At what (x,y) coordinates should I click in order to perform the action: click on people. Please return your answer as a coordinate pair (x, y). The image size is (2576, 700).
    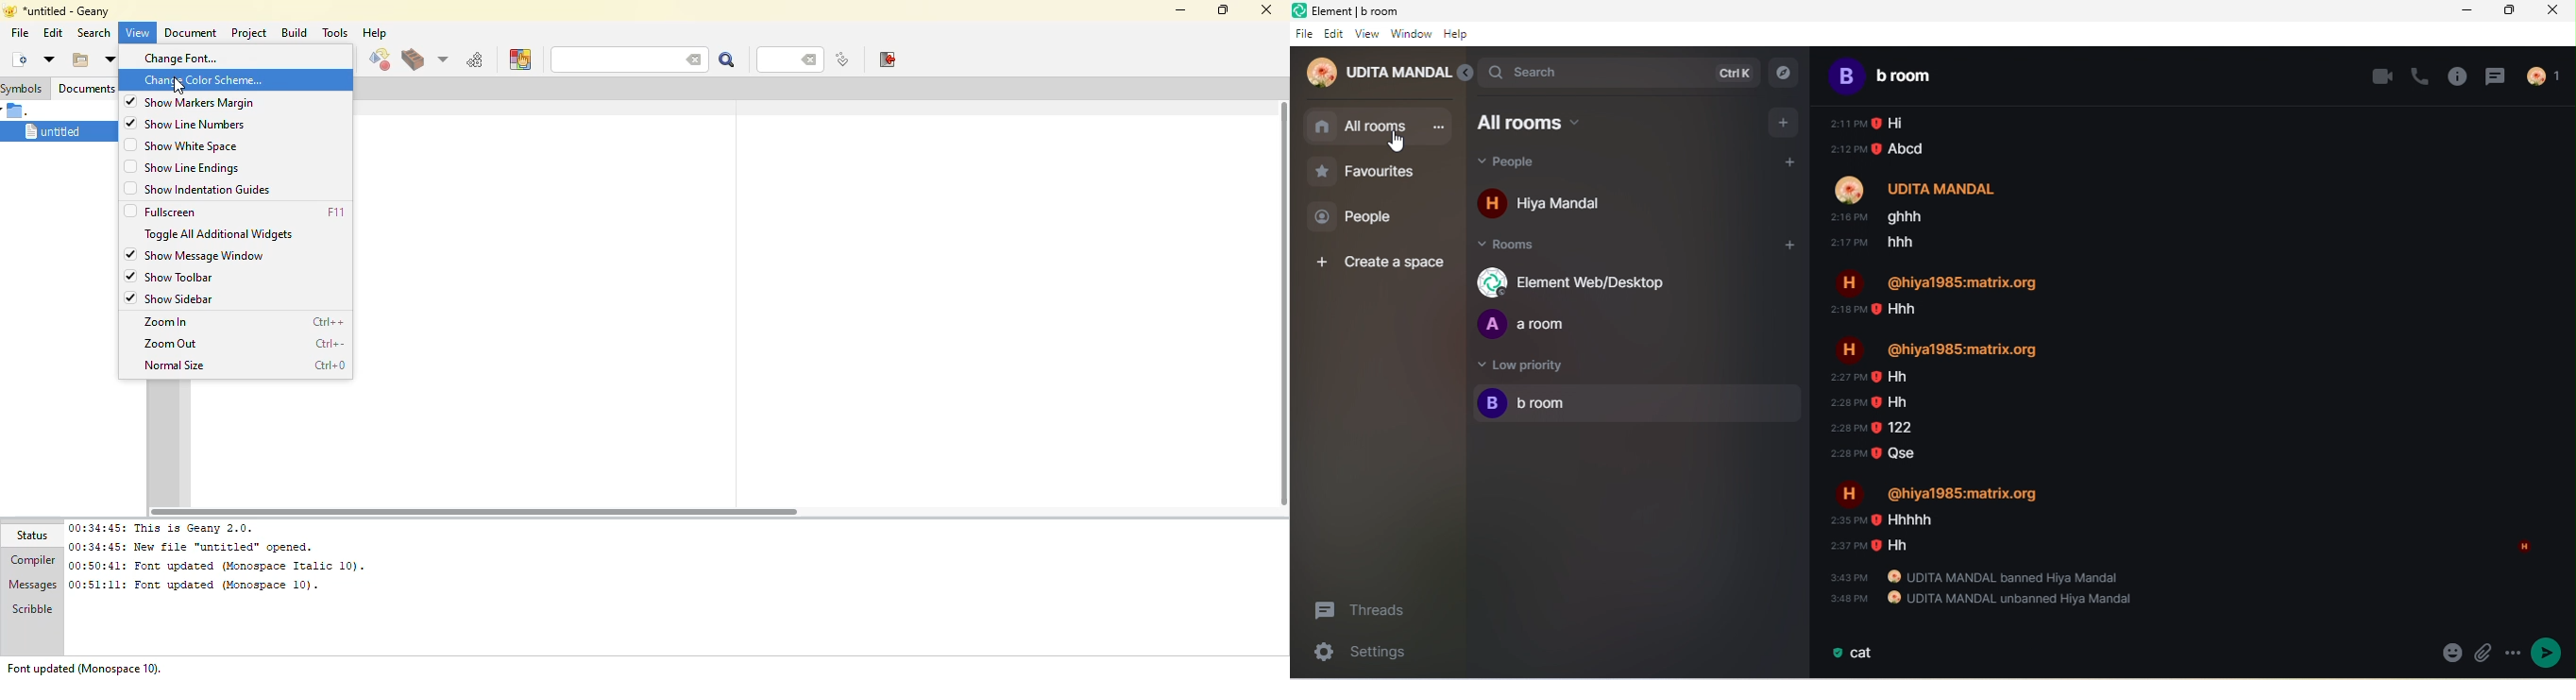
    Looking at the image, I should click on (1363, 218).